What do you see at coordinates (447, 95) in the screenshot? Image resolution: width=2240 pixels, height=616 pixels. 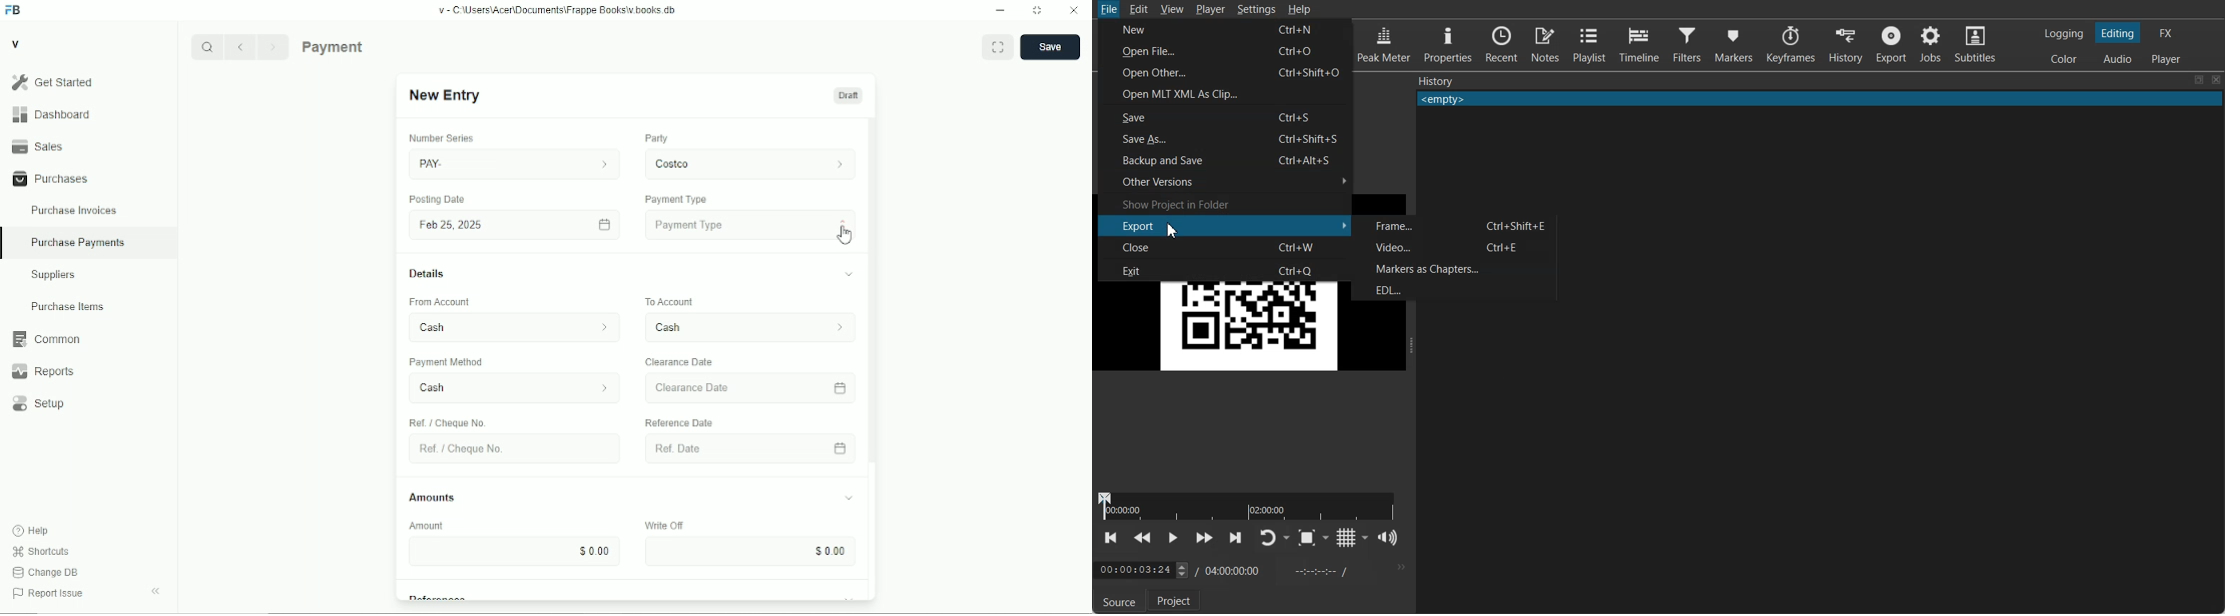 I see `New Entry` at bounding box center [447, 95].